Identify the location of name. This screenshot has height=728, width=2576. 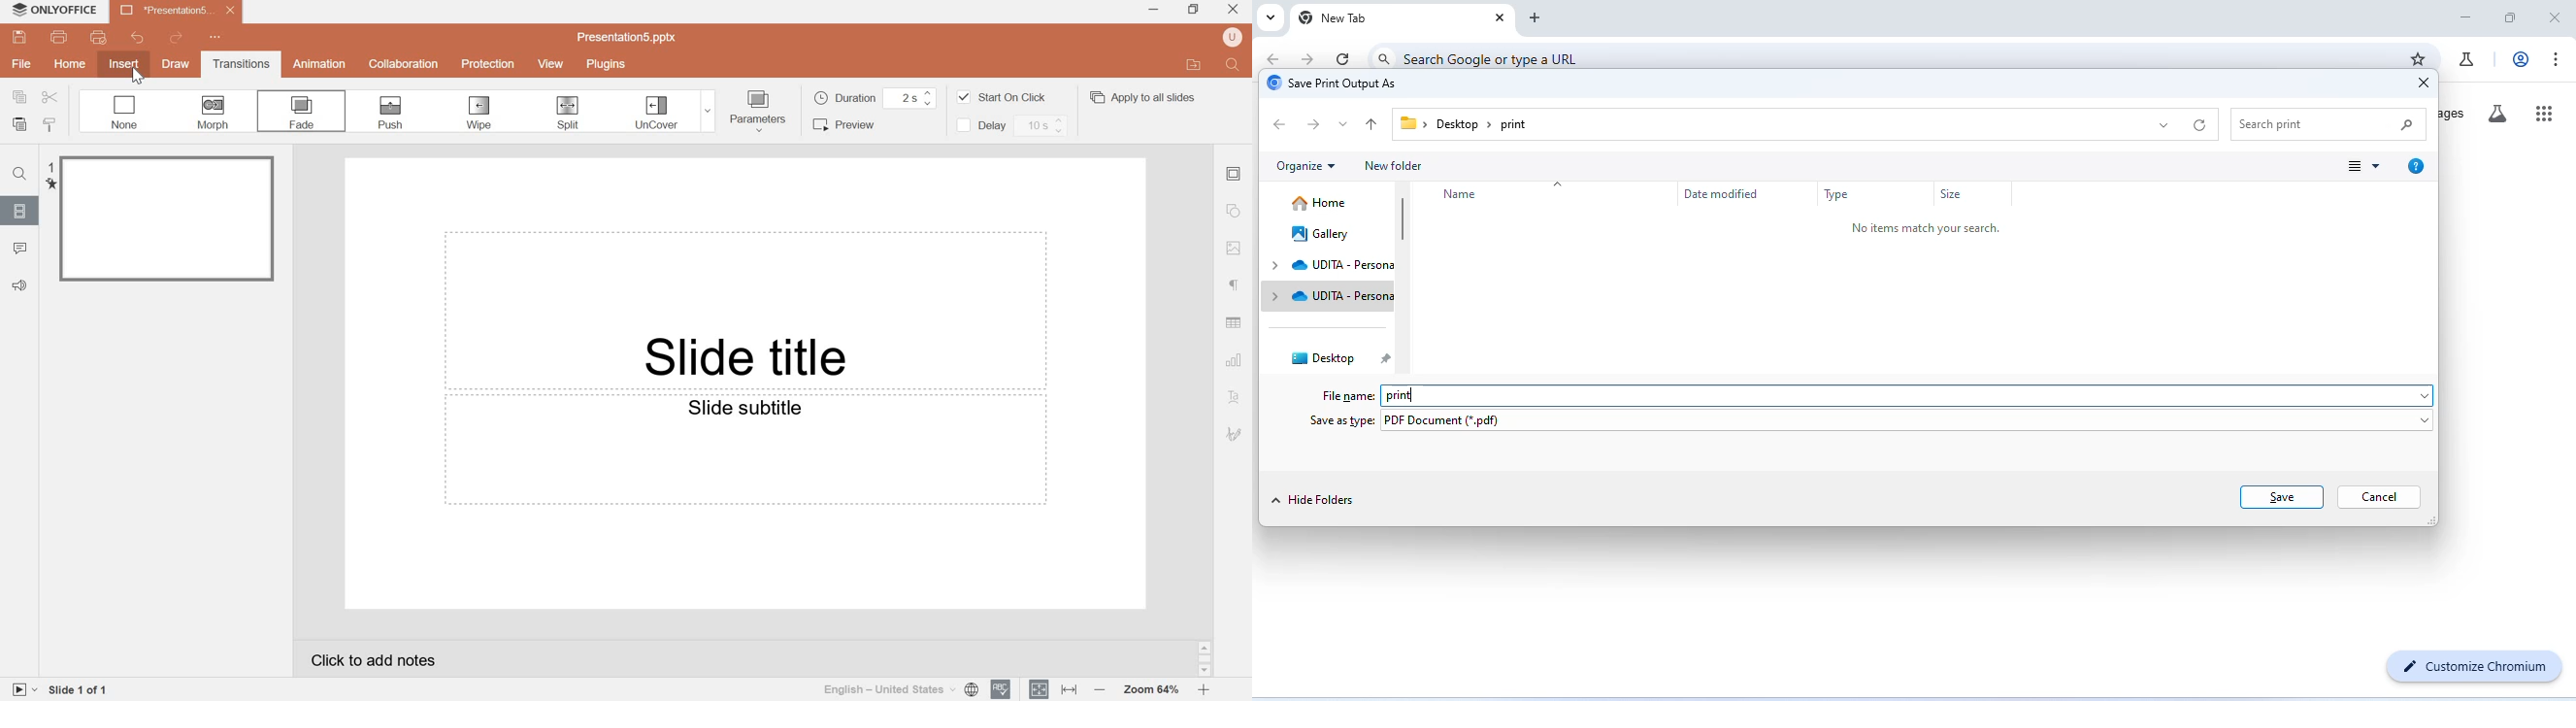
(1462, 194).